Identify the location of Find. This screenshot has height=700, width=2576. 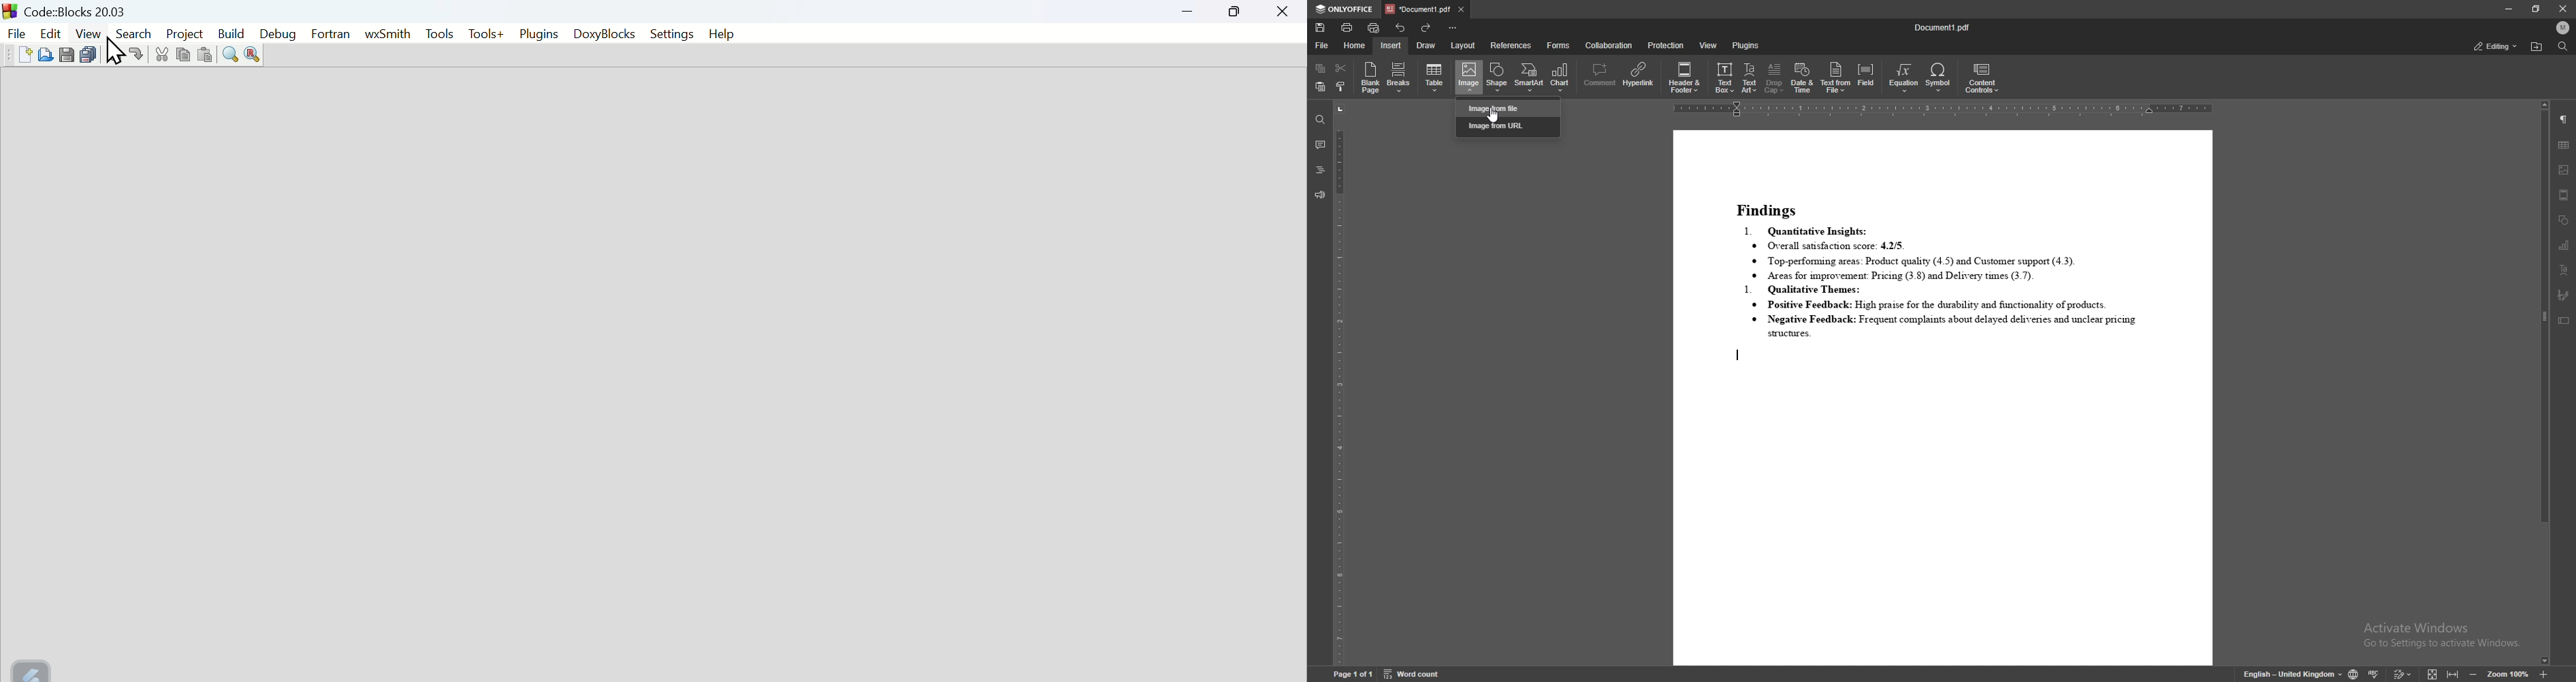
(229, 54).